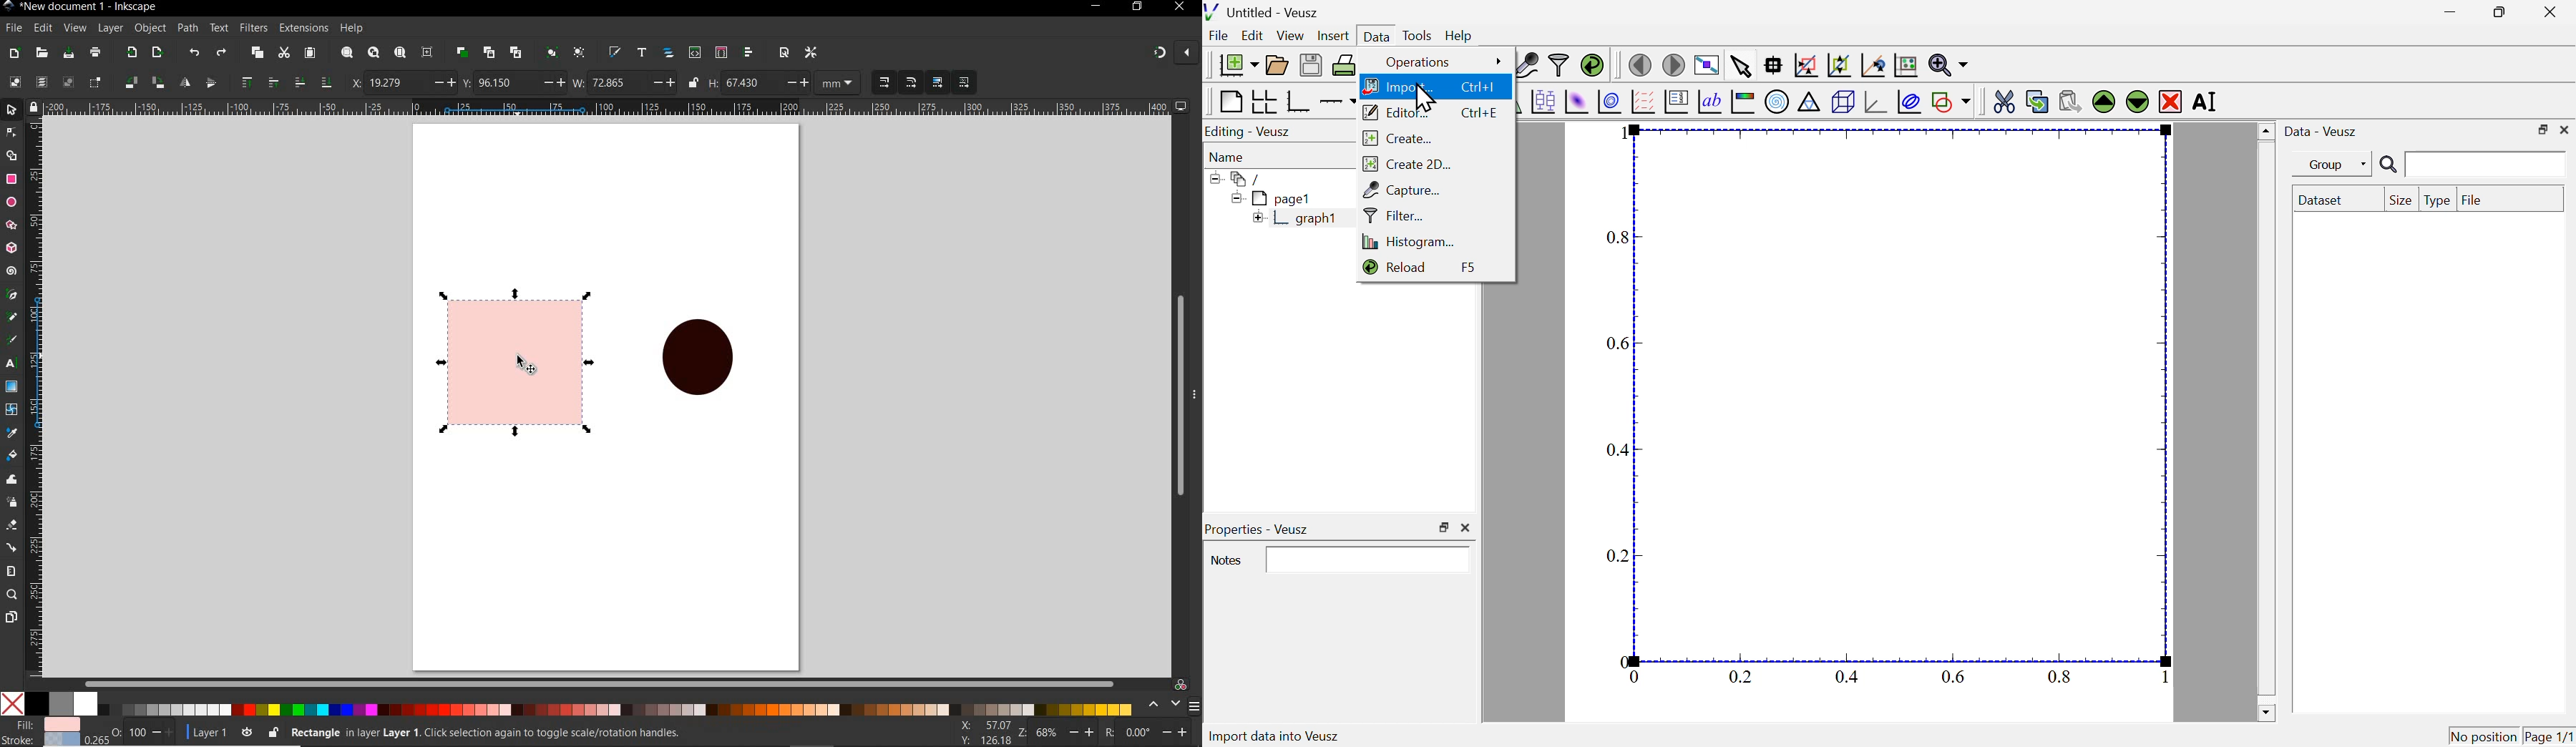 The image size is (2576, 756). Describe the element at coordinates (1951, 102) in the screenshot. I see `add a shape to the plot` at that location.